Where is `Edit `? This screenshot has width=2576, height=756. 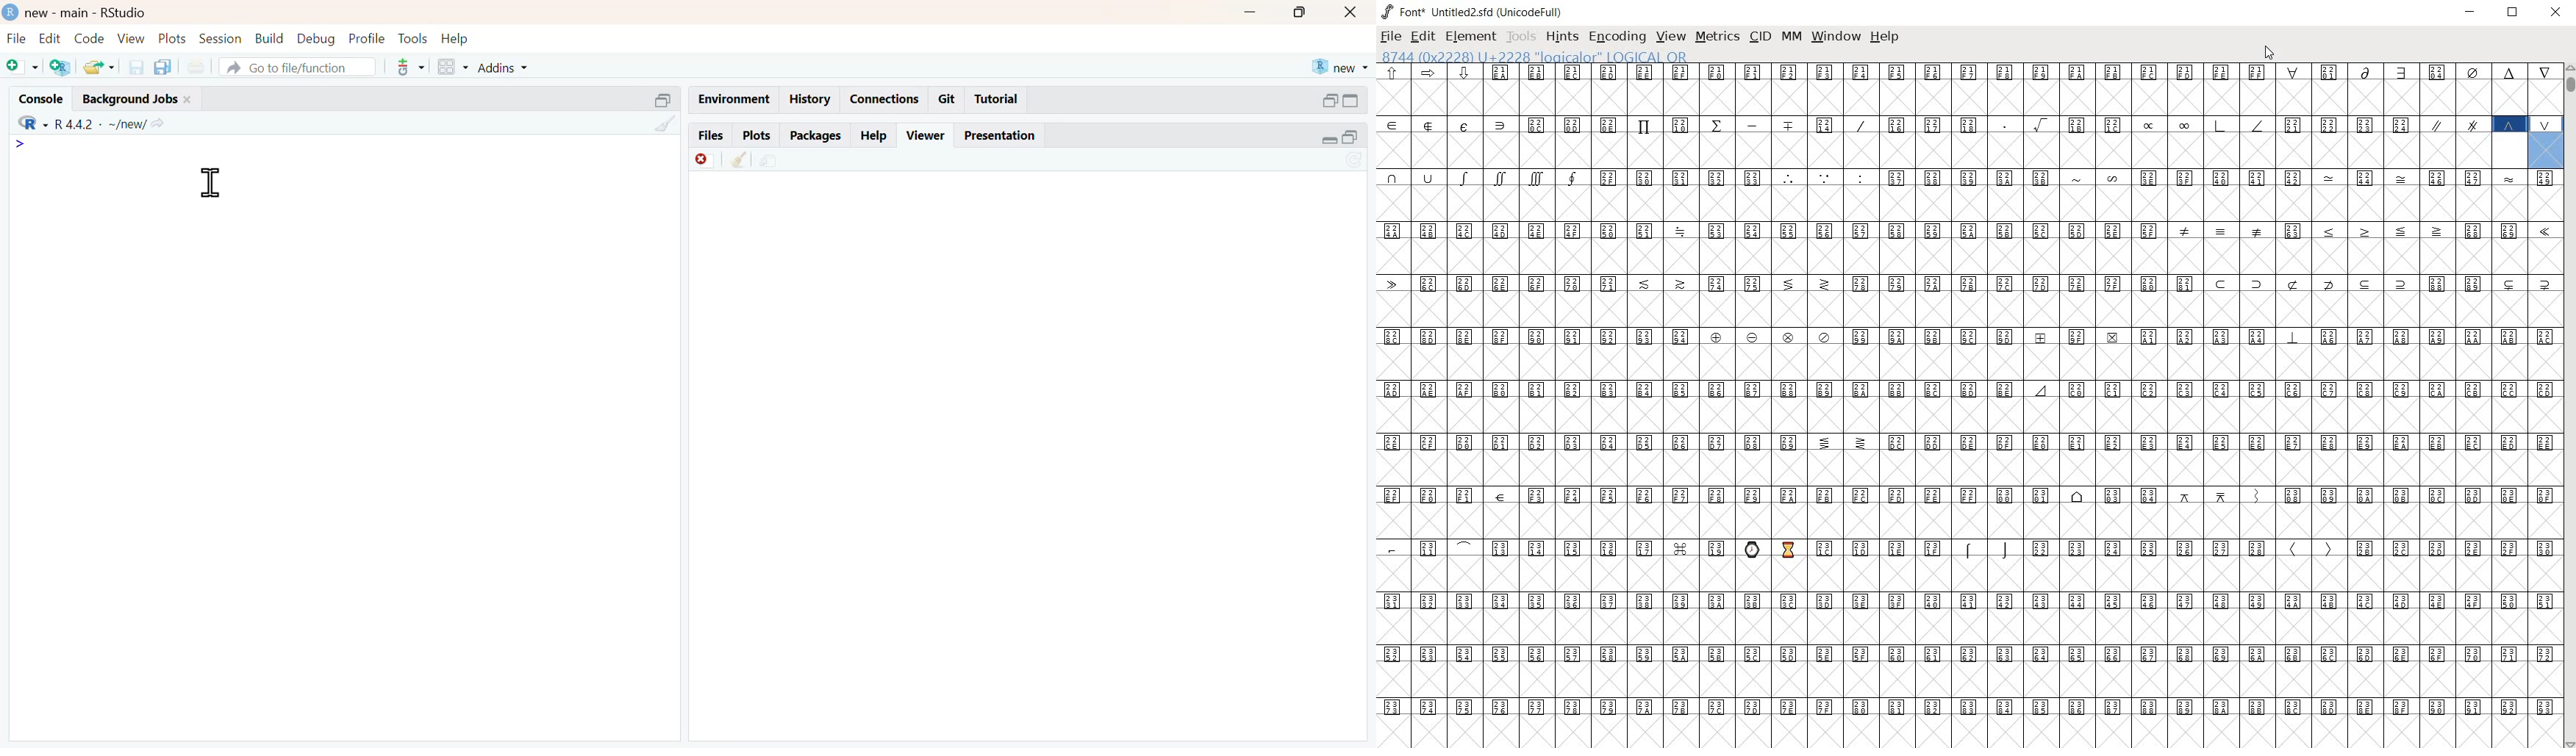
Edit  is located at coordinates (51, 37).